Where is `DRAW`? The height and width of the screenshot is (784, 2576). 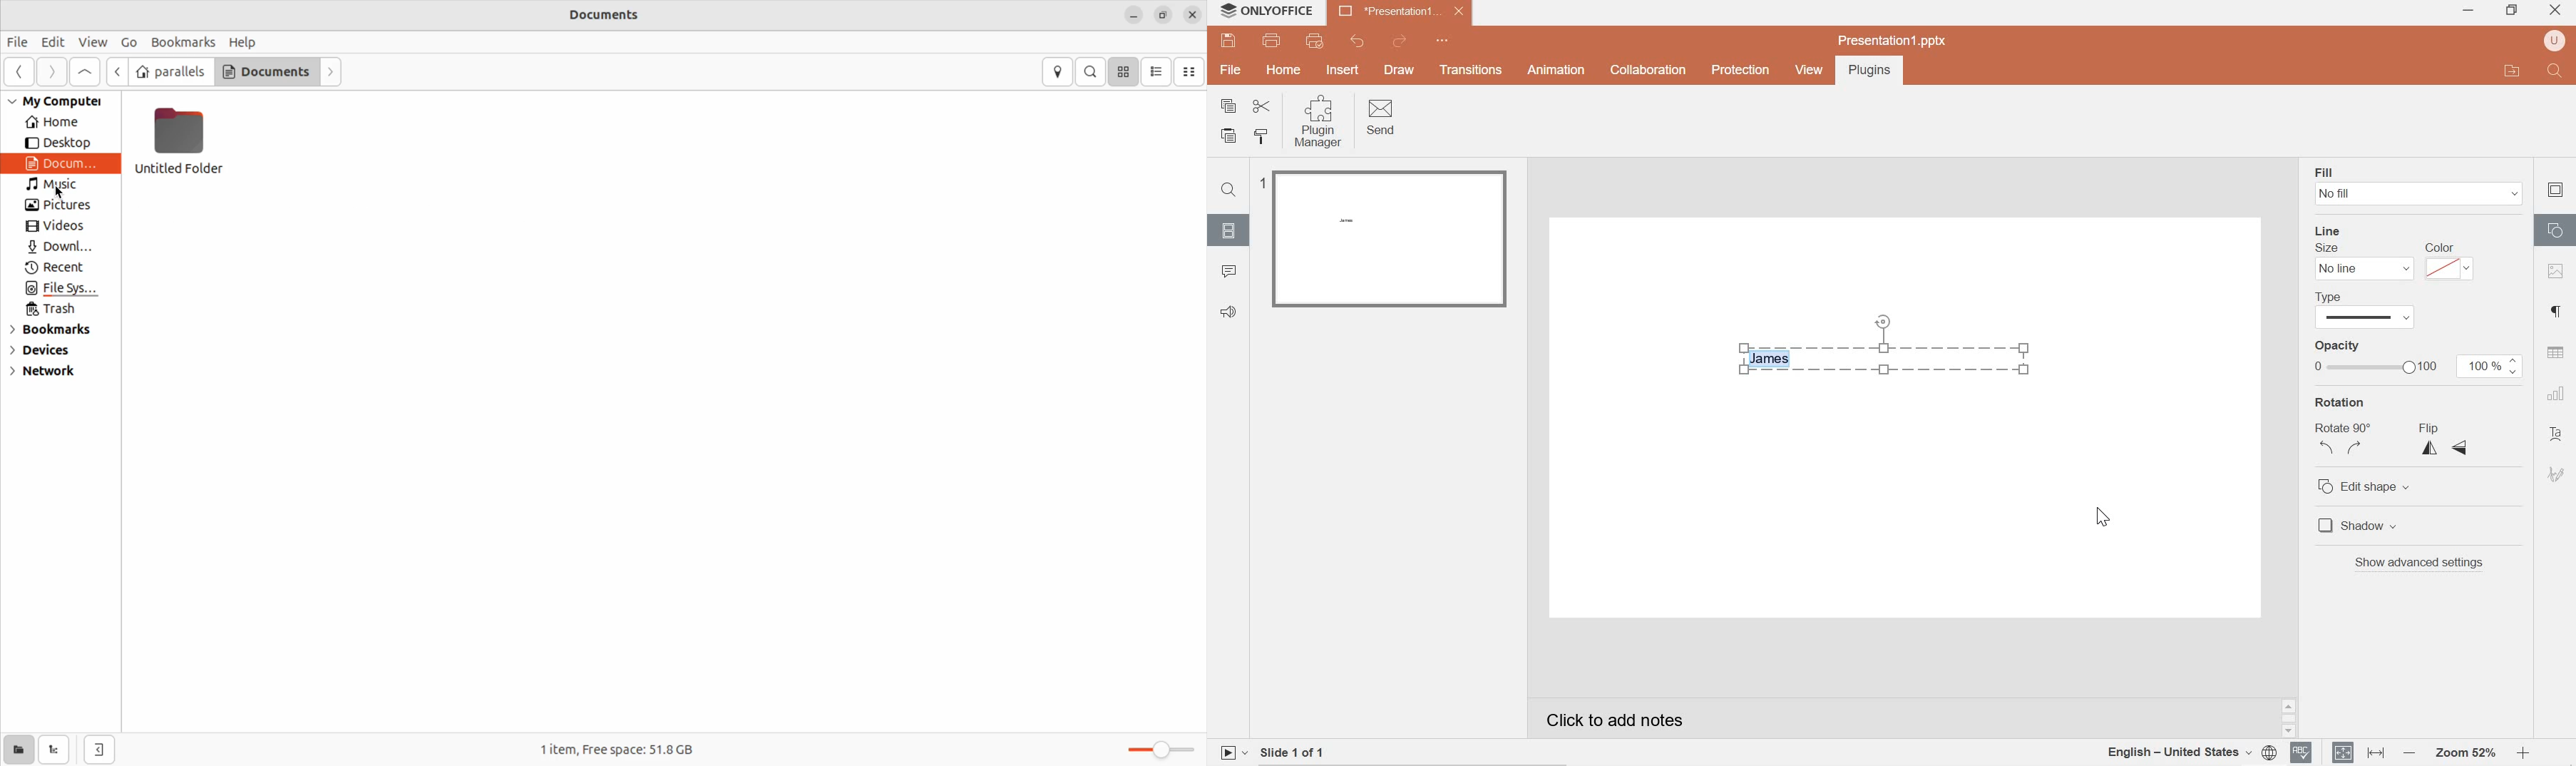
DRAW is located at coordinates (1402, 71).